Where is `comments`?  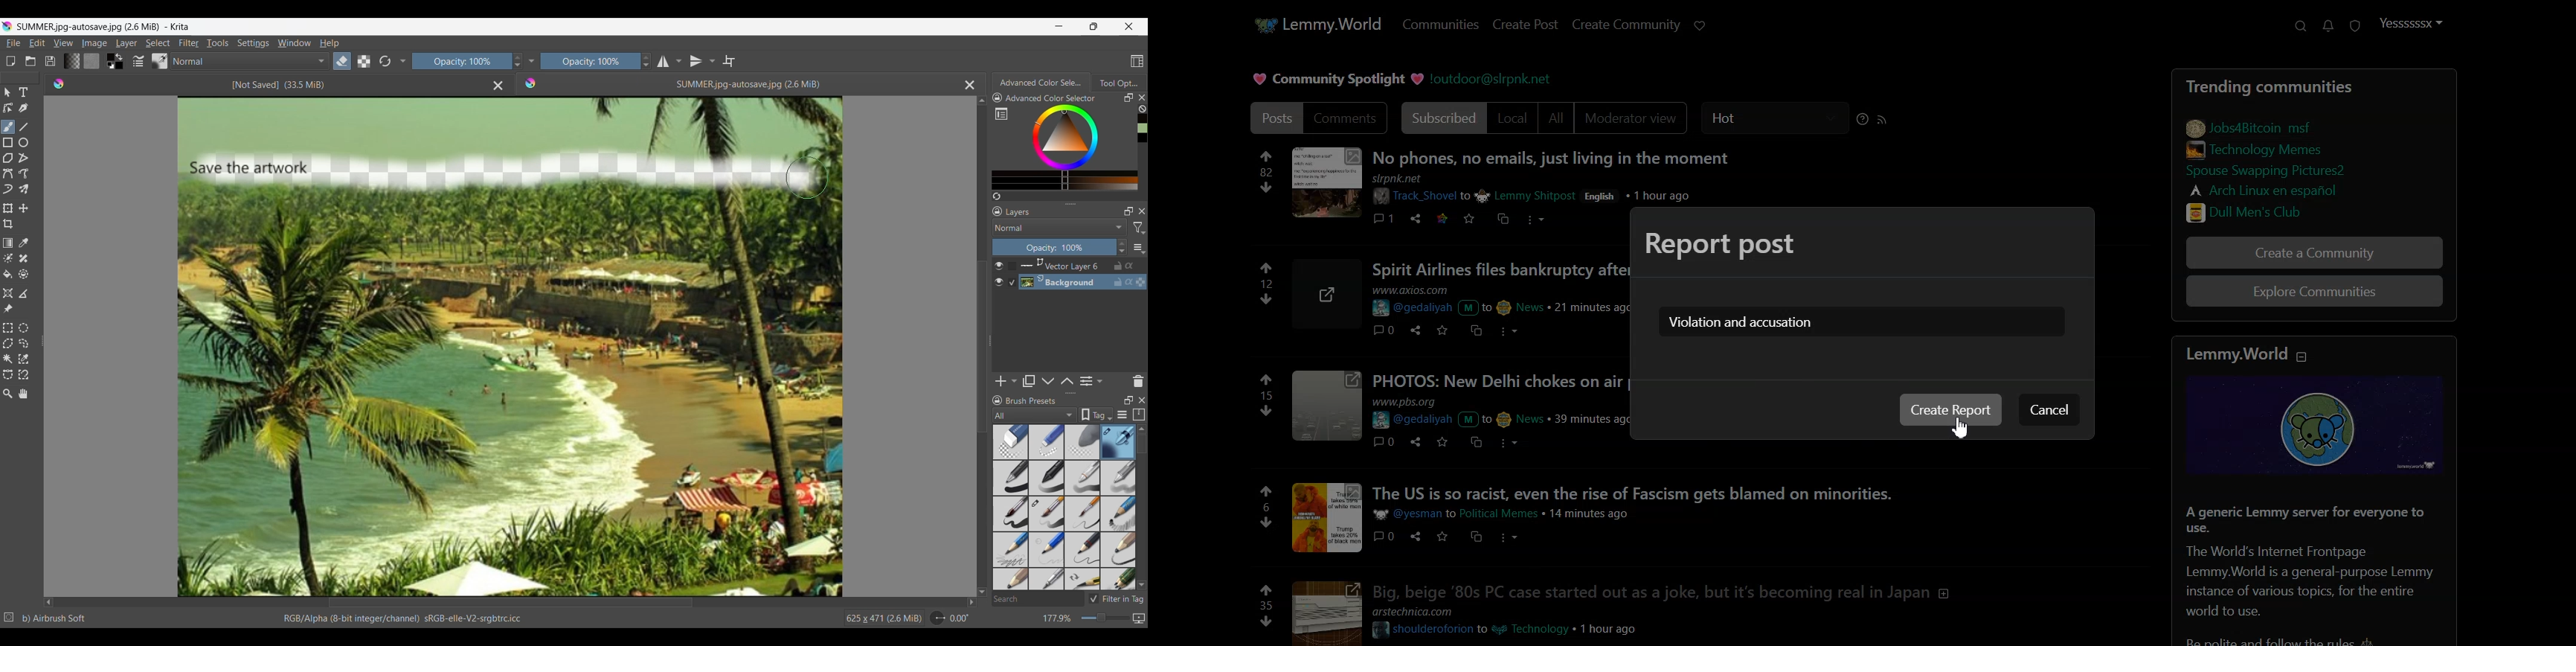
comments is located at coordinates (1381, 330).